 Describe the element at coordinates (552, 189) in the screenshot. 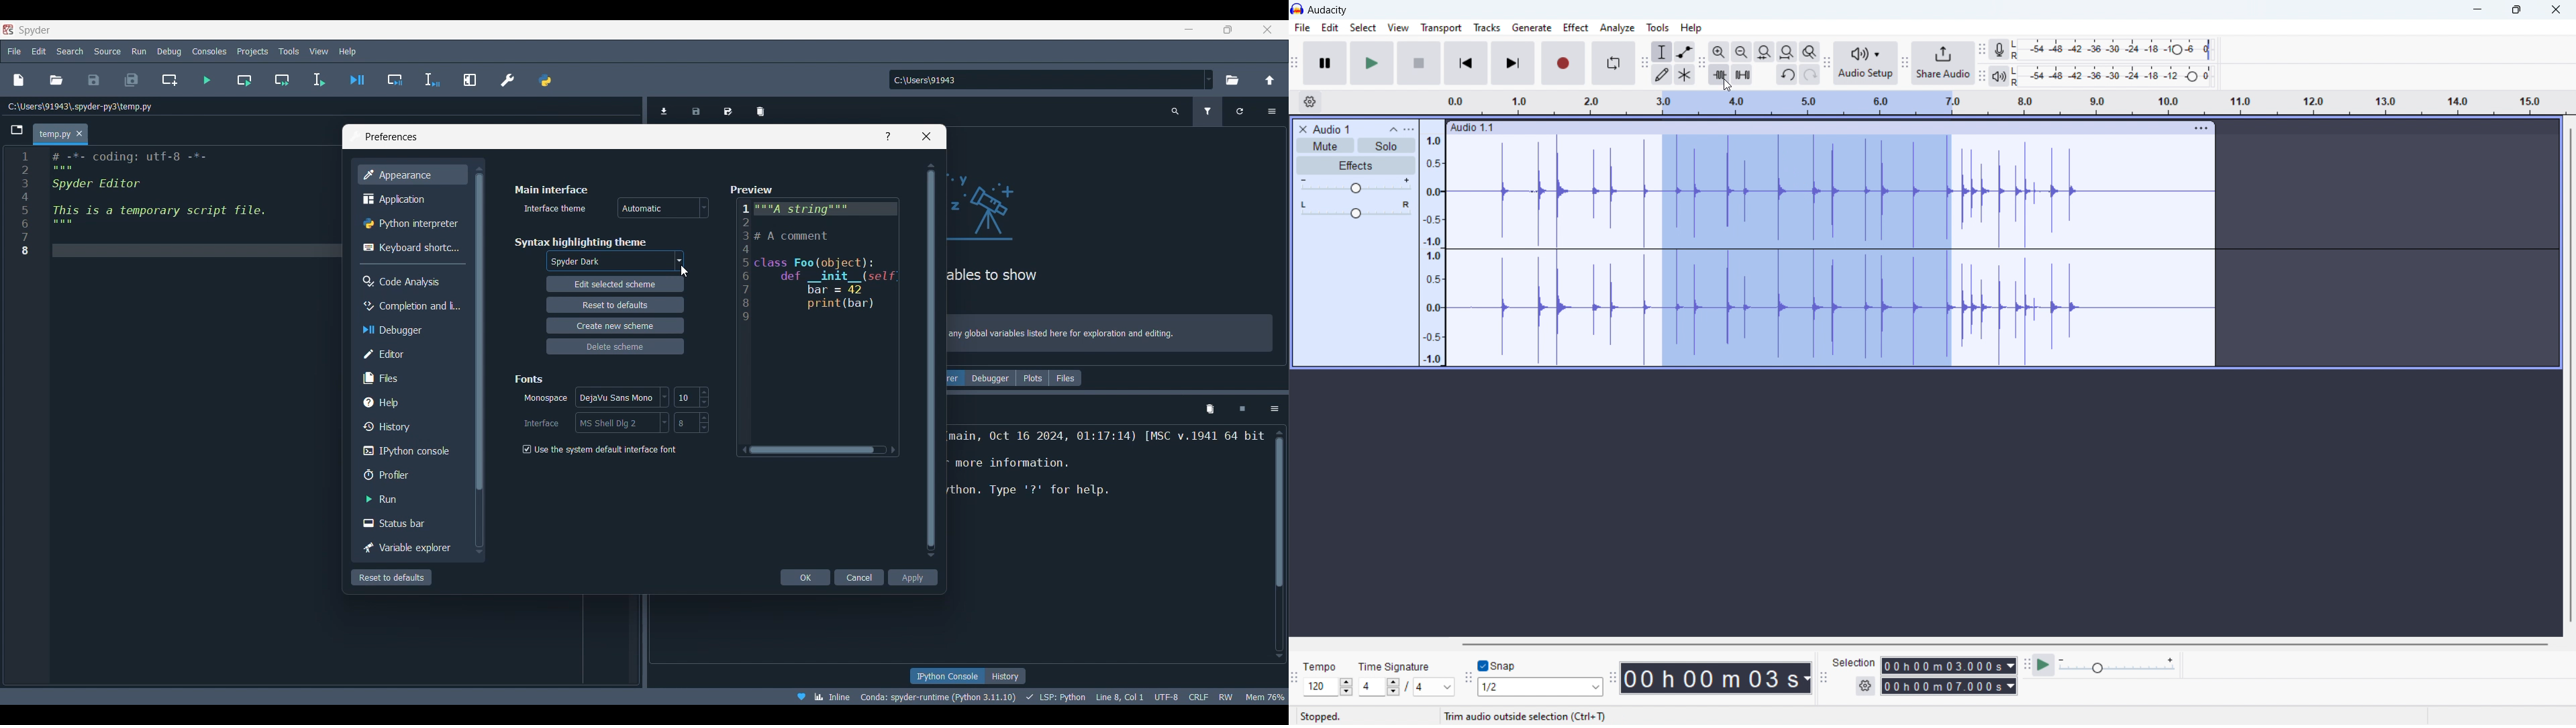

I see `Section title` at that location.